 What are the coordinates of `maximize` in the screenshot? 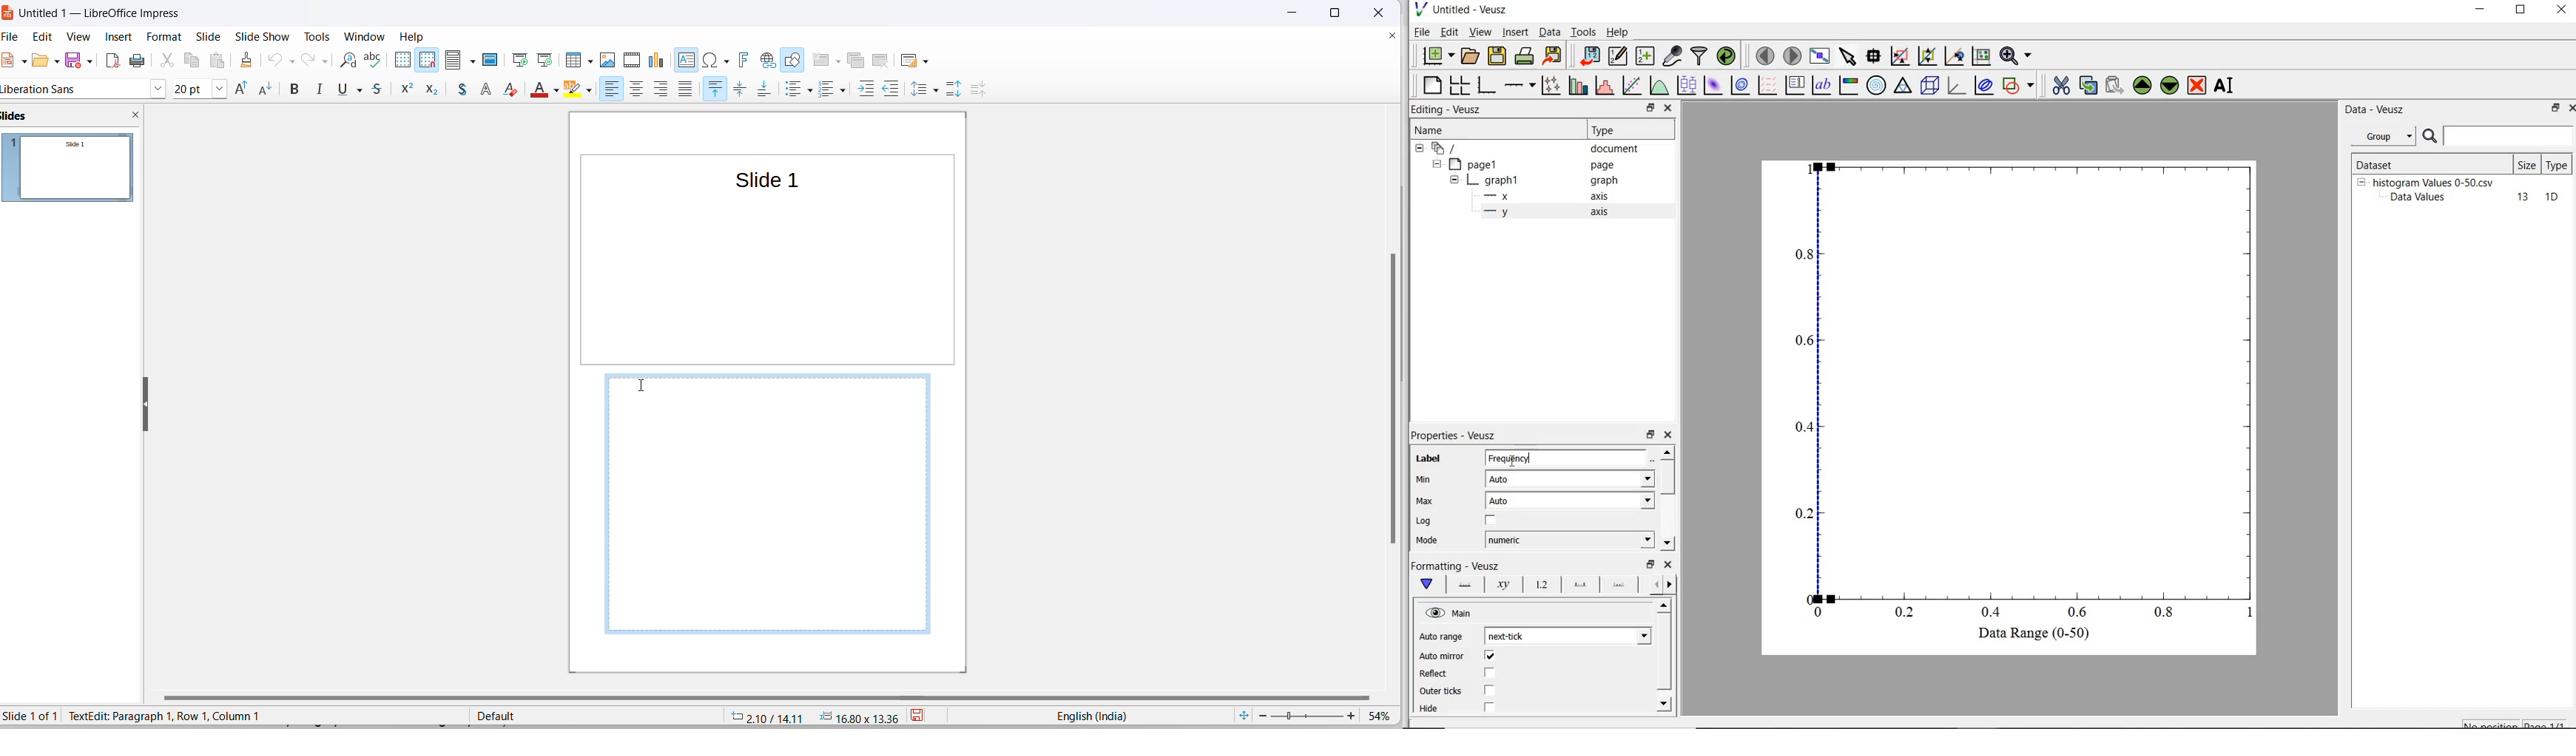 It's located at (1340, 13).